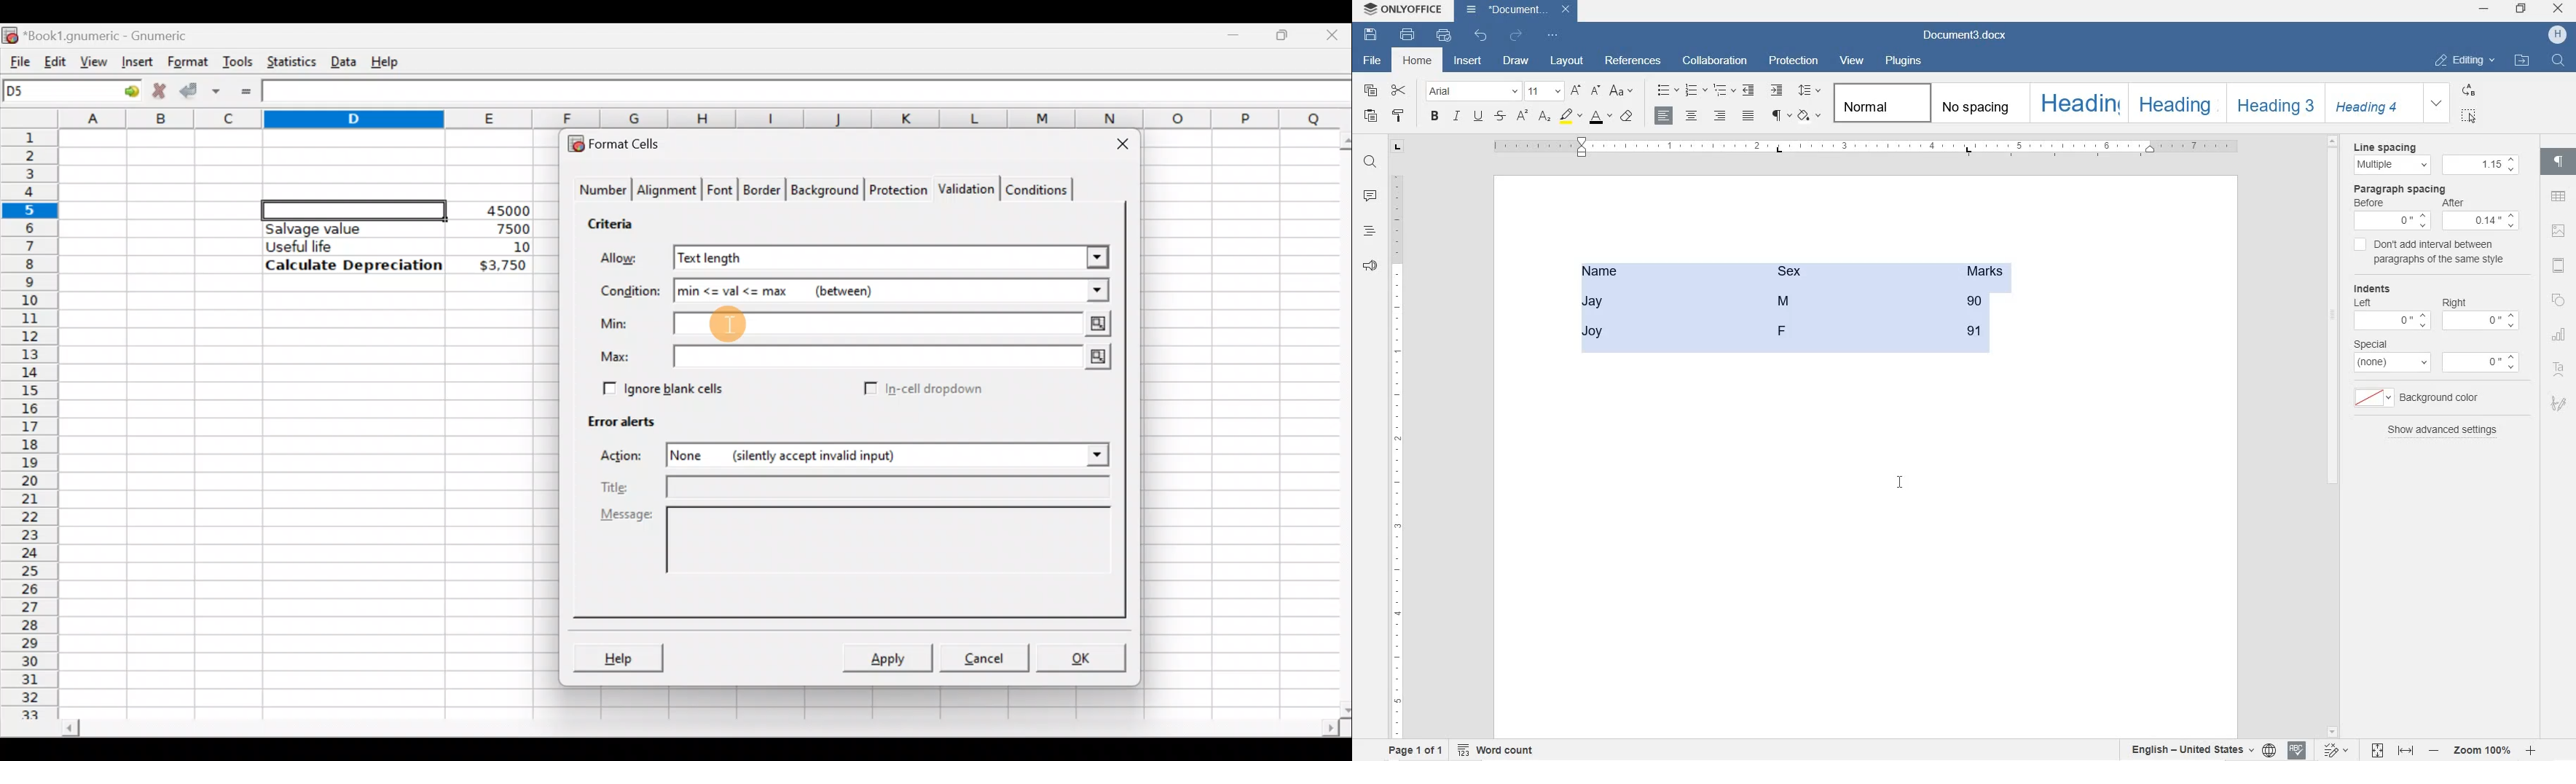 The height and width of the screenshot is (784, 2576). I want to click on Enter formula, so click(246, 92).